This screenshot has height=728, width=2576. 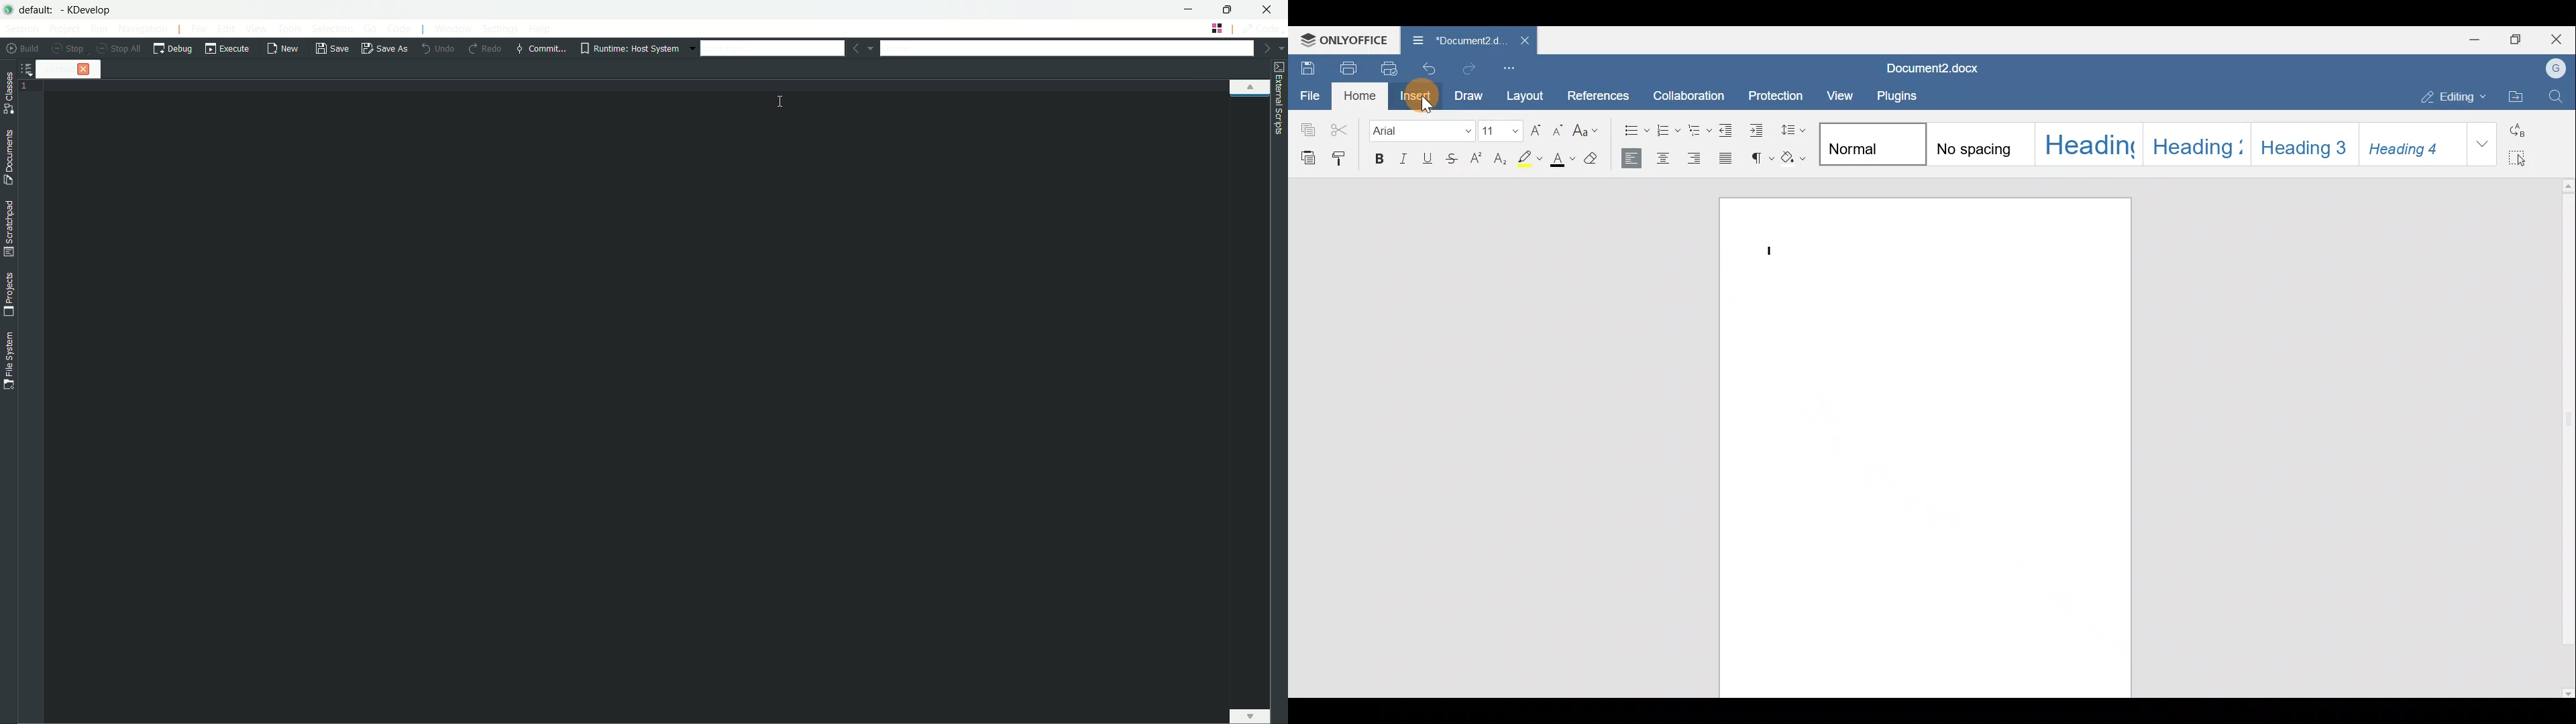 I want to click on Plugins, so click(x=1896, y=96).